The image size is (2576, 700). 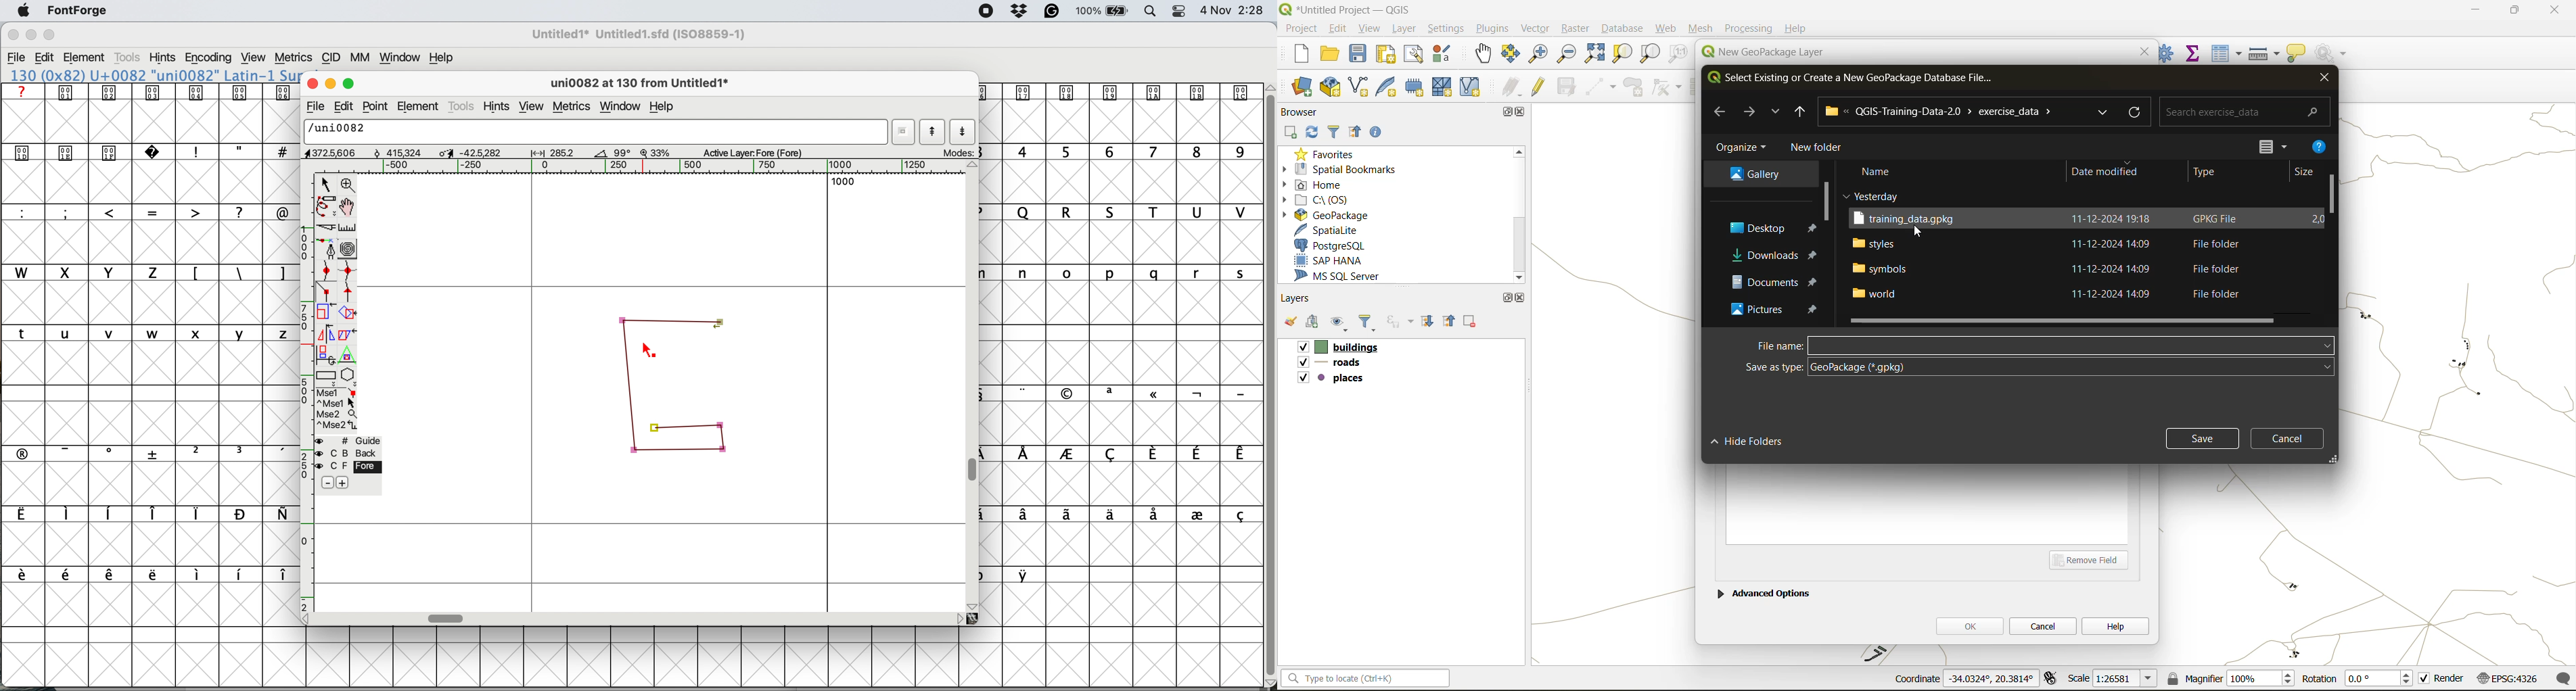 I want to click on scroll by hand, so click(x=349, y=207).